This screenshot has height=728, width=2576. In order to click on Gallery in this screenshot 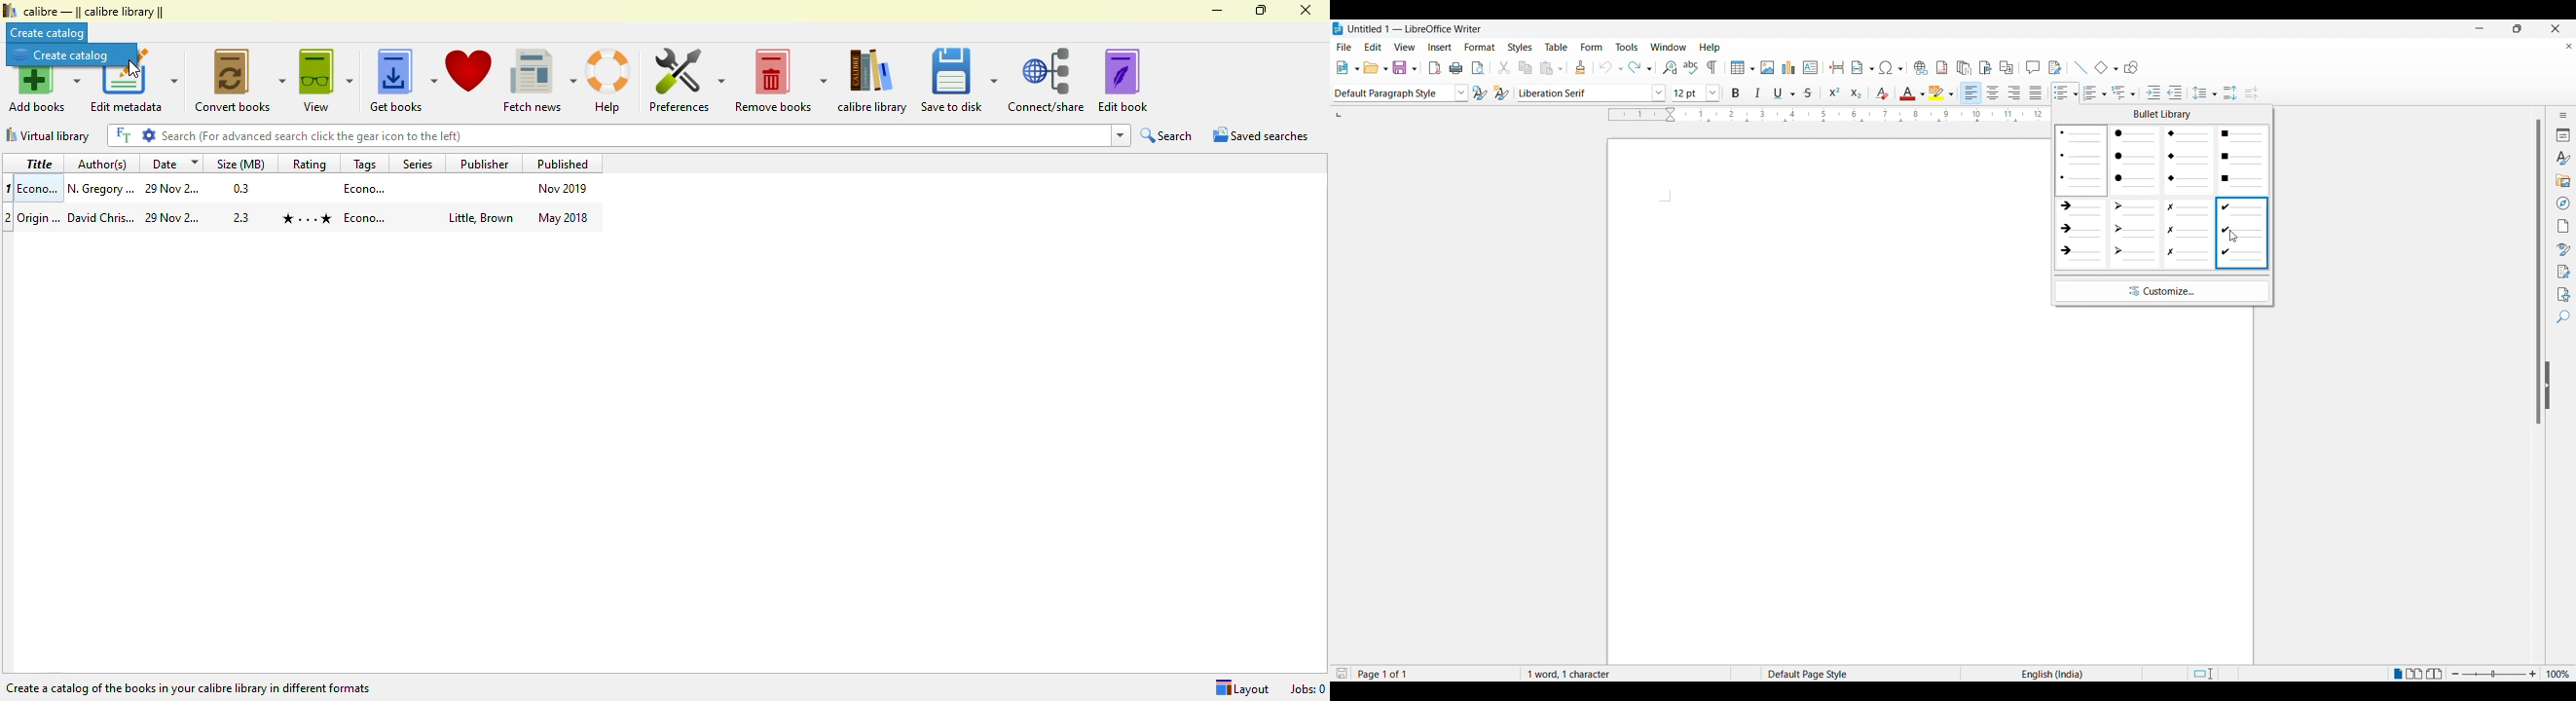, I will do `click(2564, 180)`.